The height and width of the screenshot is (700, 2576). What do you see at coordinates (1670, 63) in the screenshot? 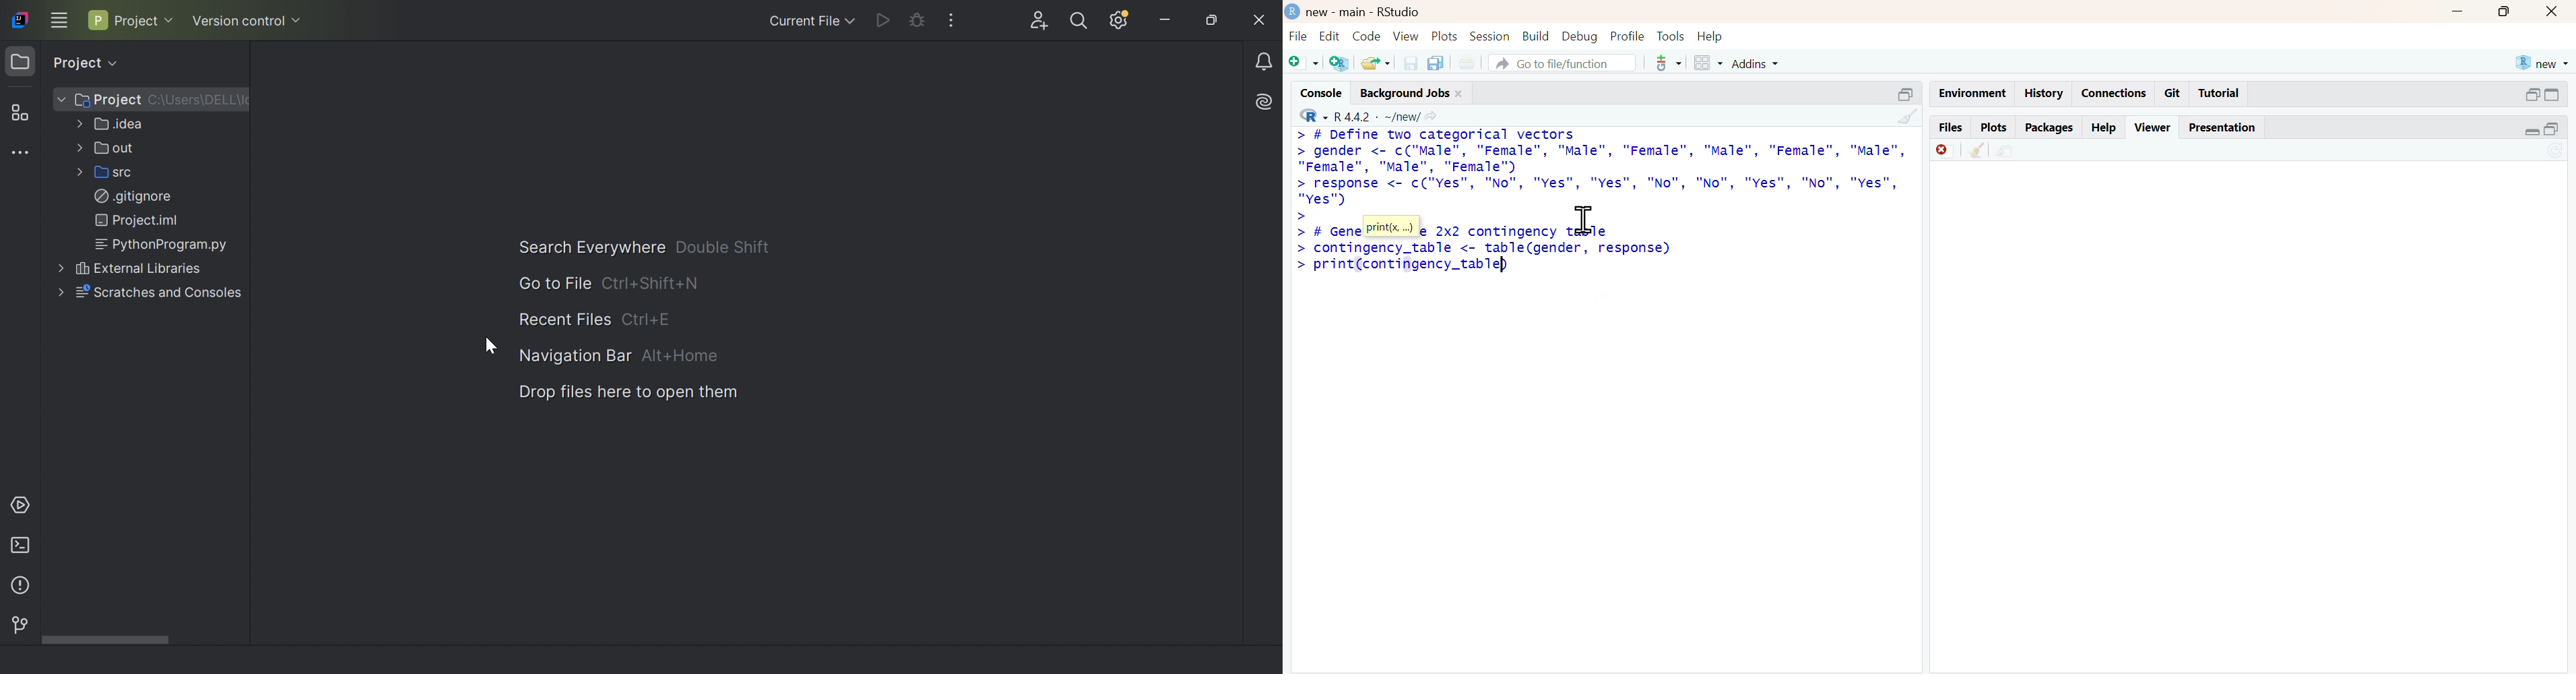
I see `tools` at bounding box center [1670, 63].